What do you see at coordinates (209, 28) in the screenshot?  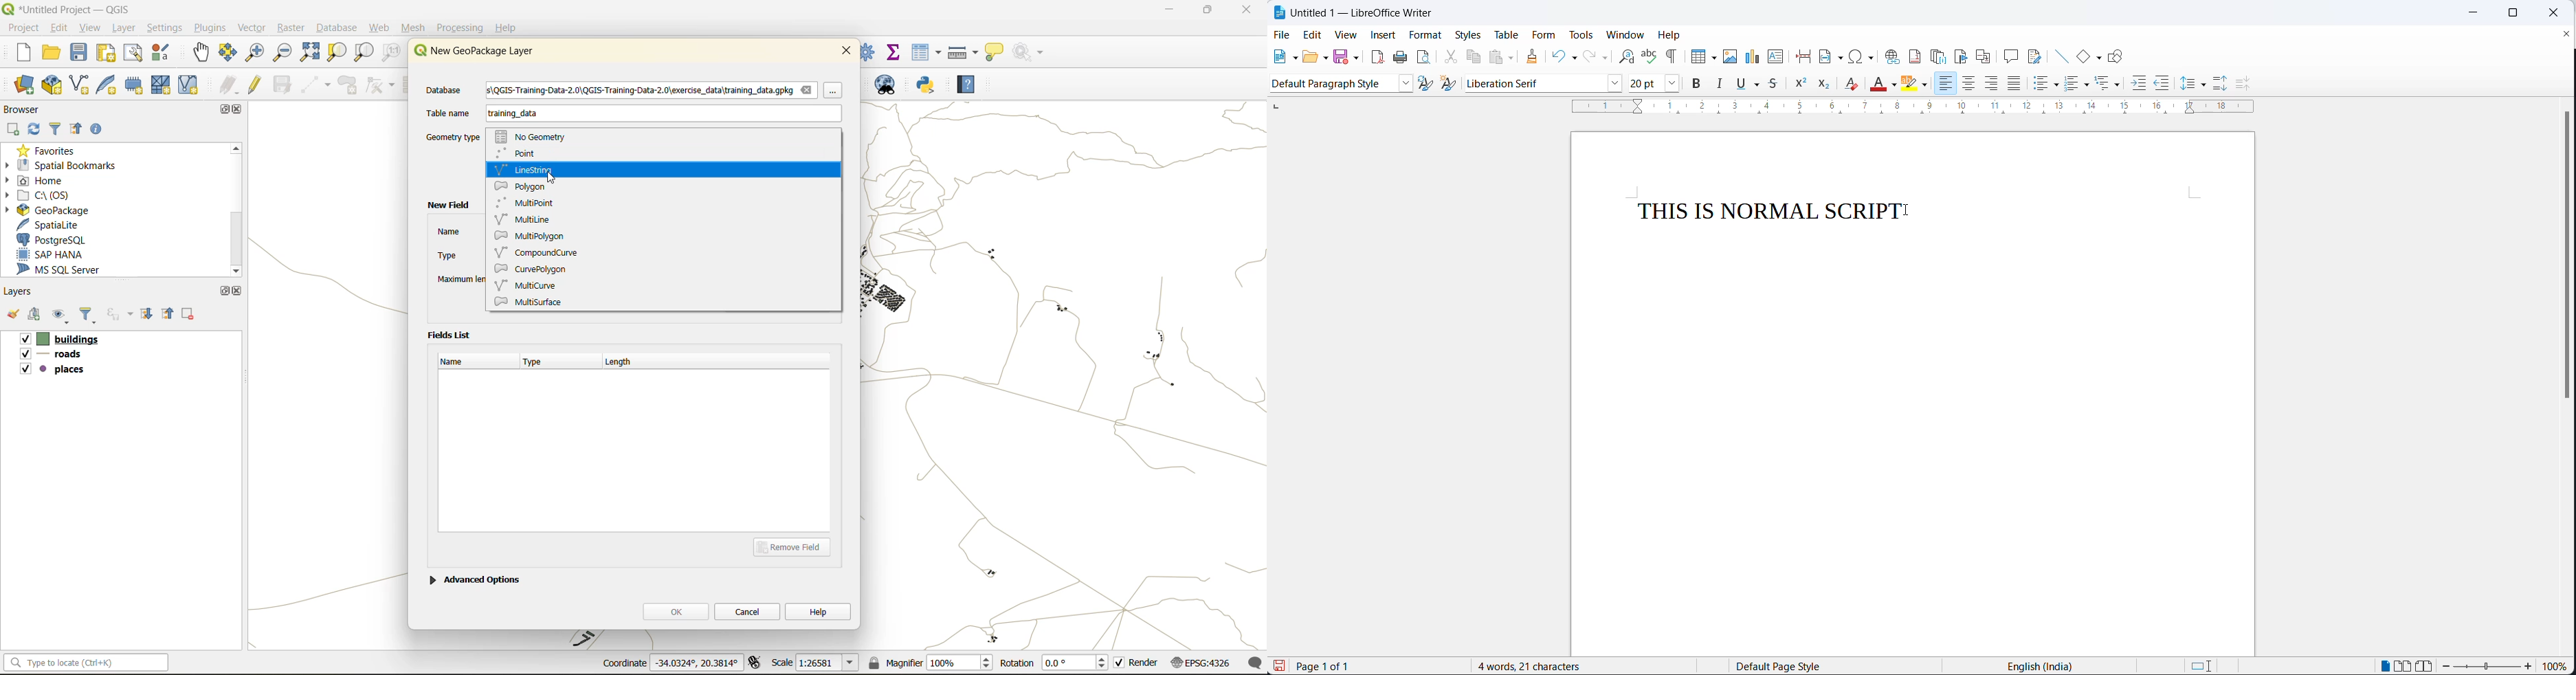 I see `plugins` at bounding box center [209, 28].